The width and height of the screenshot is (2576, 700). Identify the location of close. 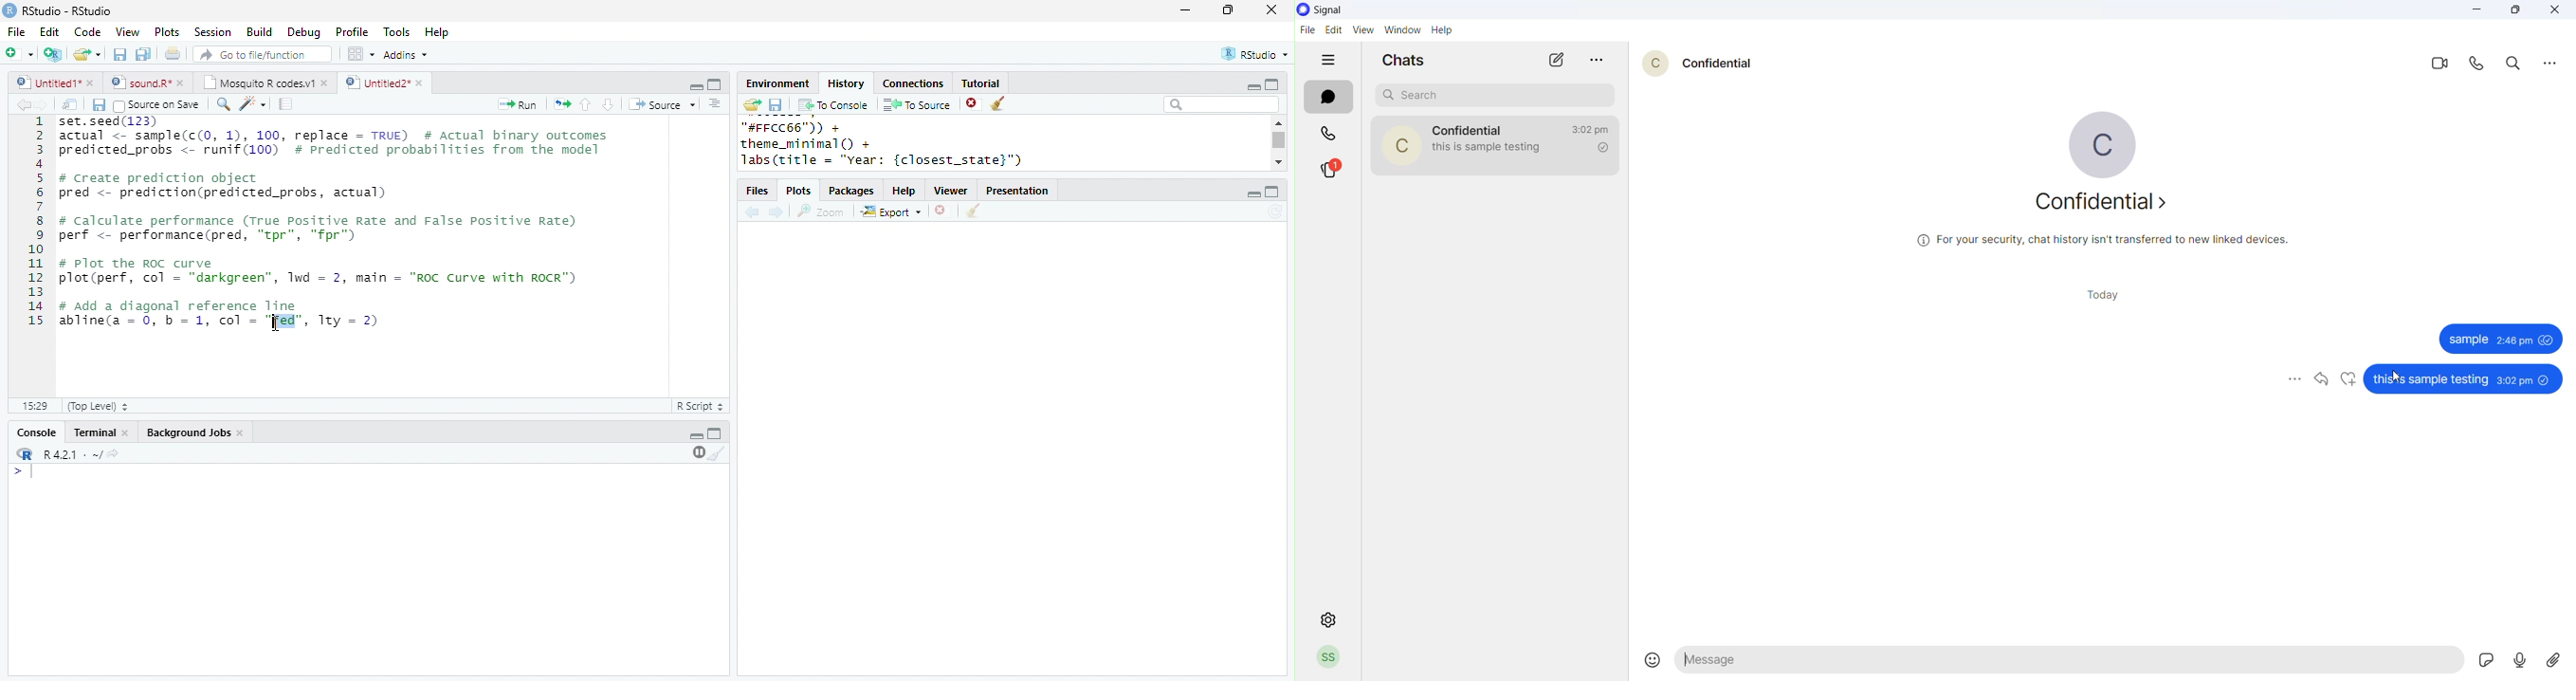
(1272, 9).